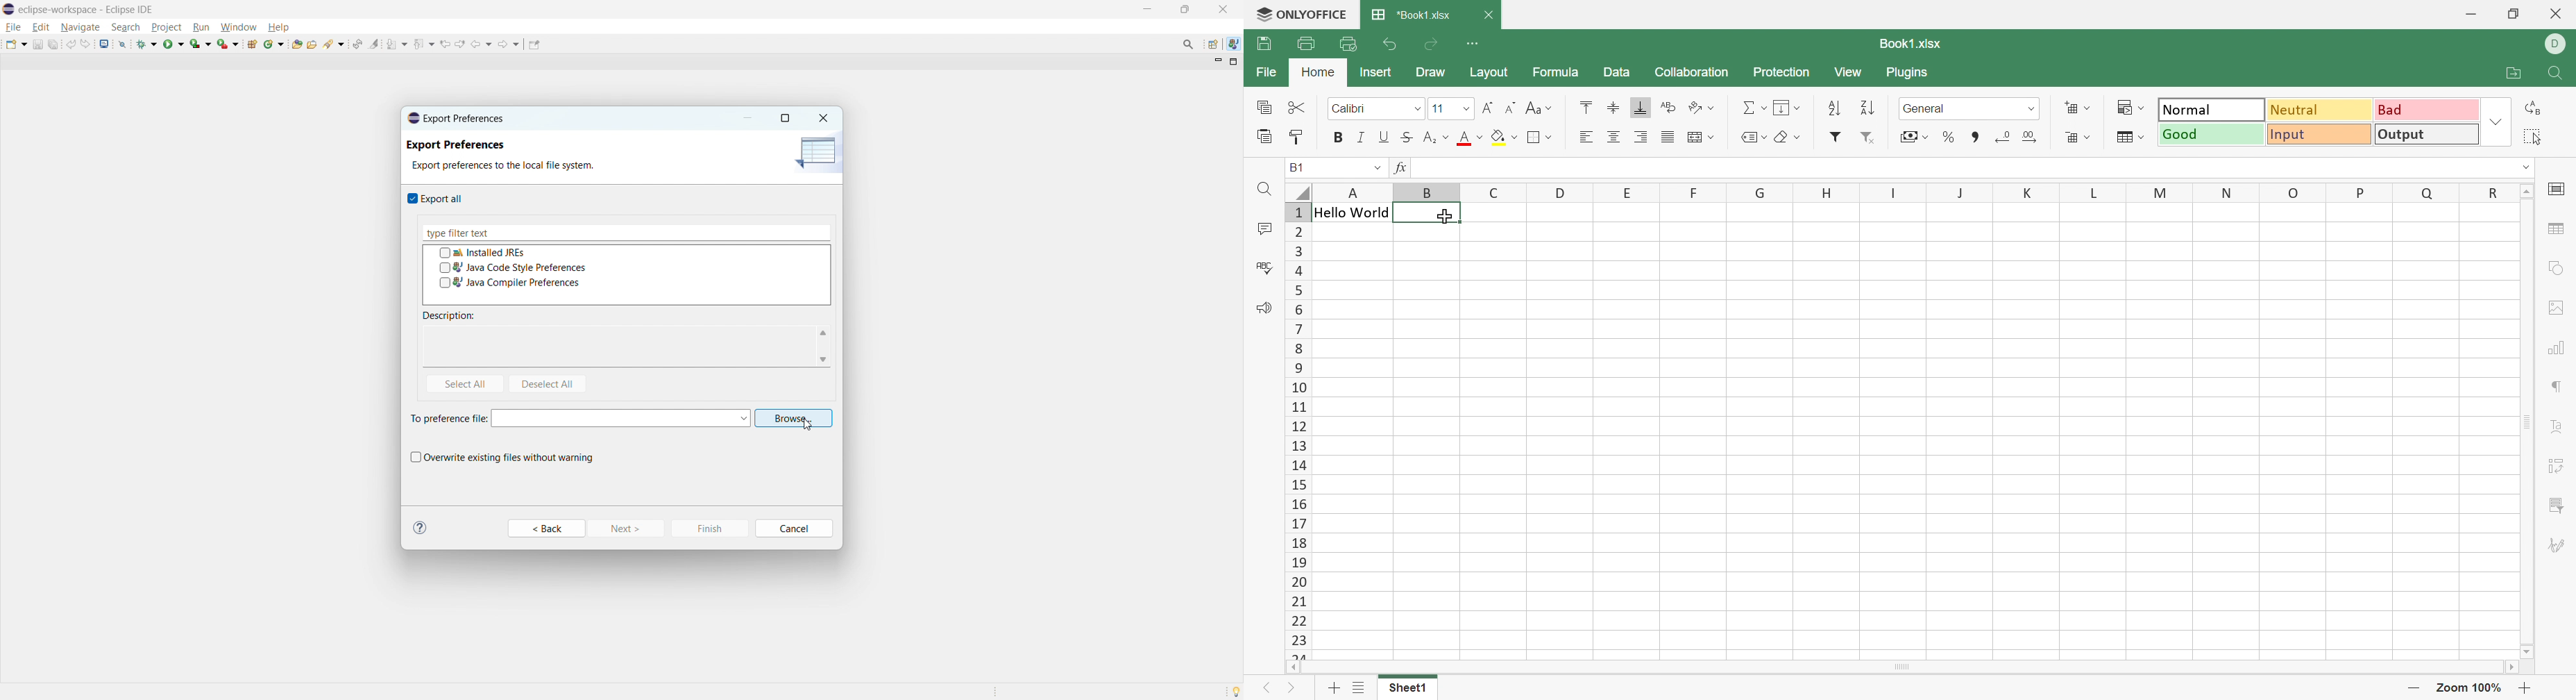 The width and height of the screenshot is (2576, 700). Describe the element at coordinates (509, 283) in the screenshot. I see `java compiler preferences` at that location.